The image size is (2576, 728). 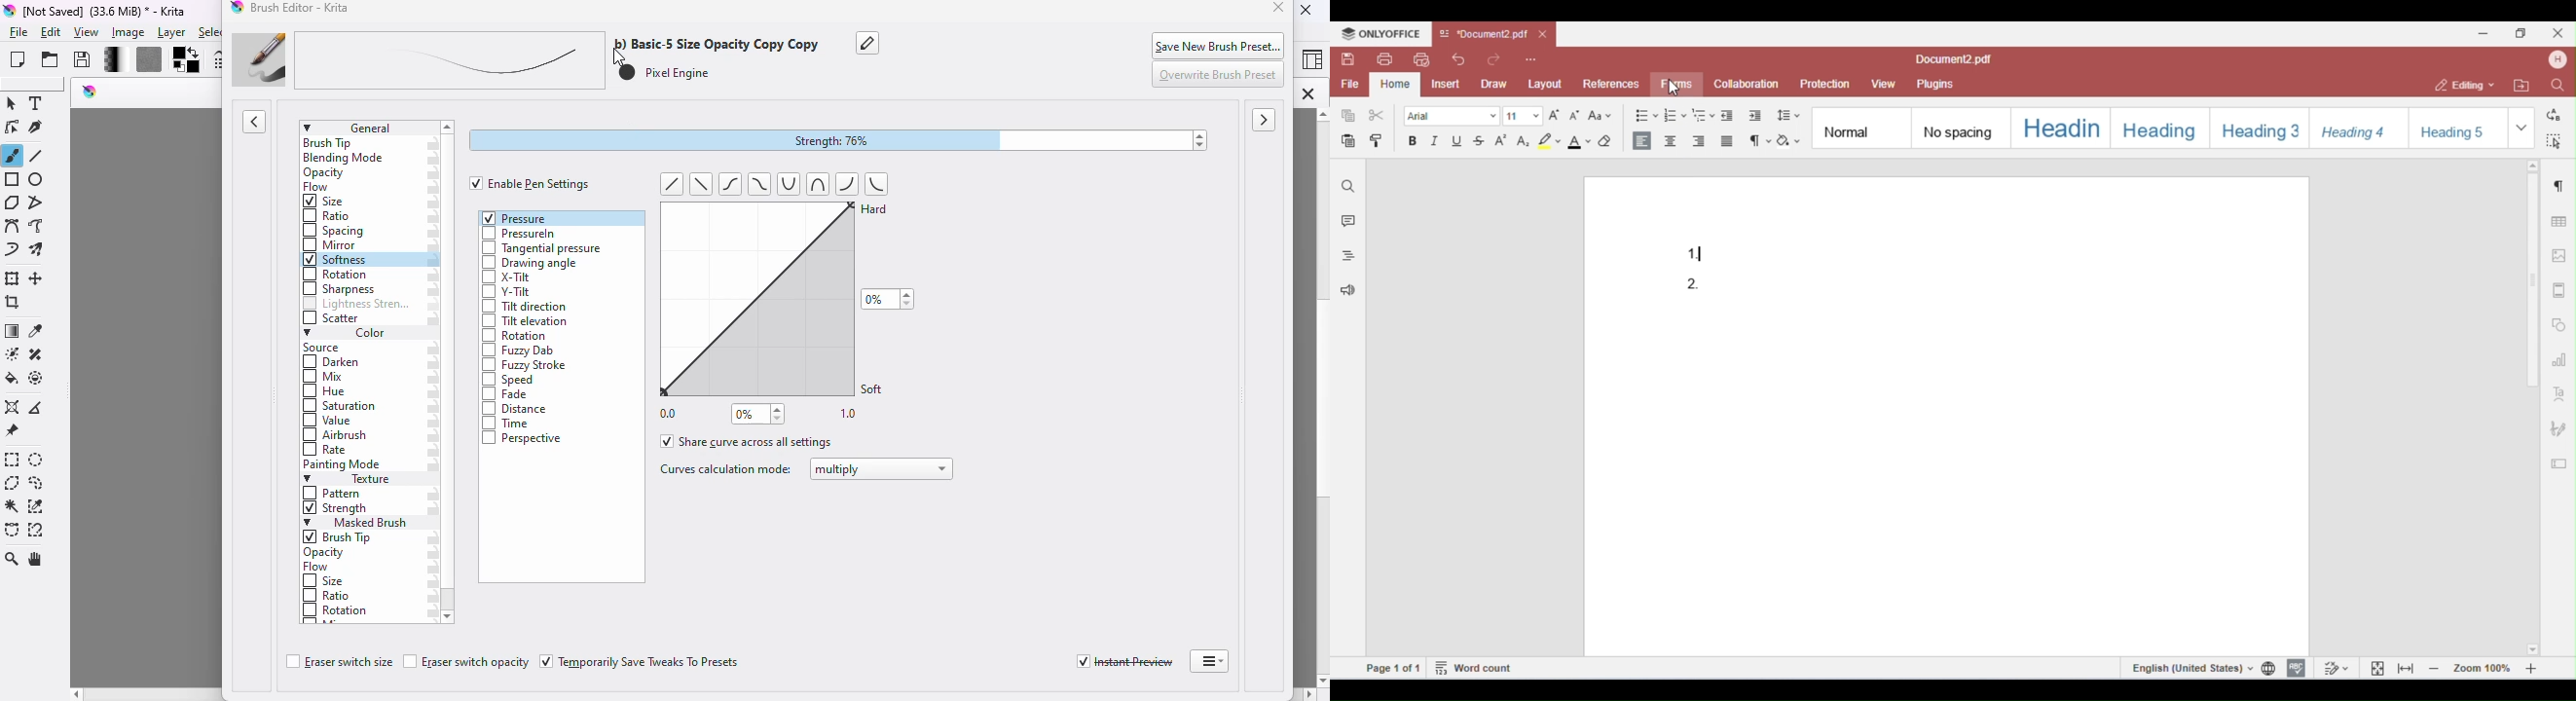 I want to click on transform a layer or a section, so click(x=13, y=278).